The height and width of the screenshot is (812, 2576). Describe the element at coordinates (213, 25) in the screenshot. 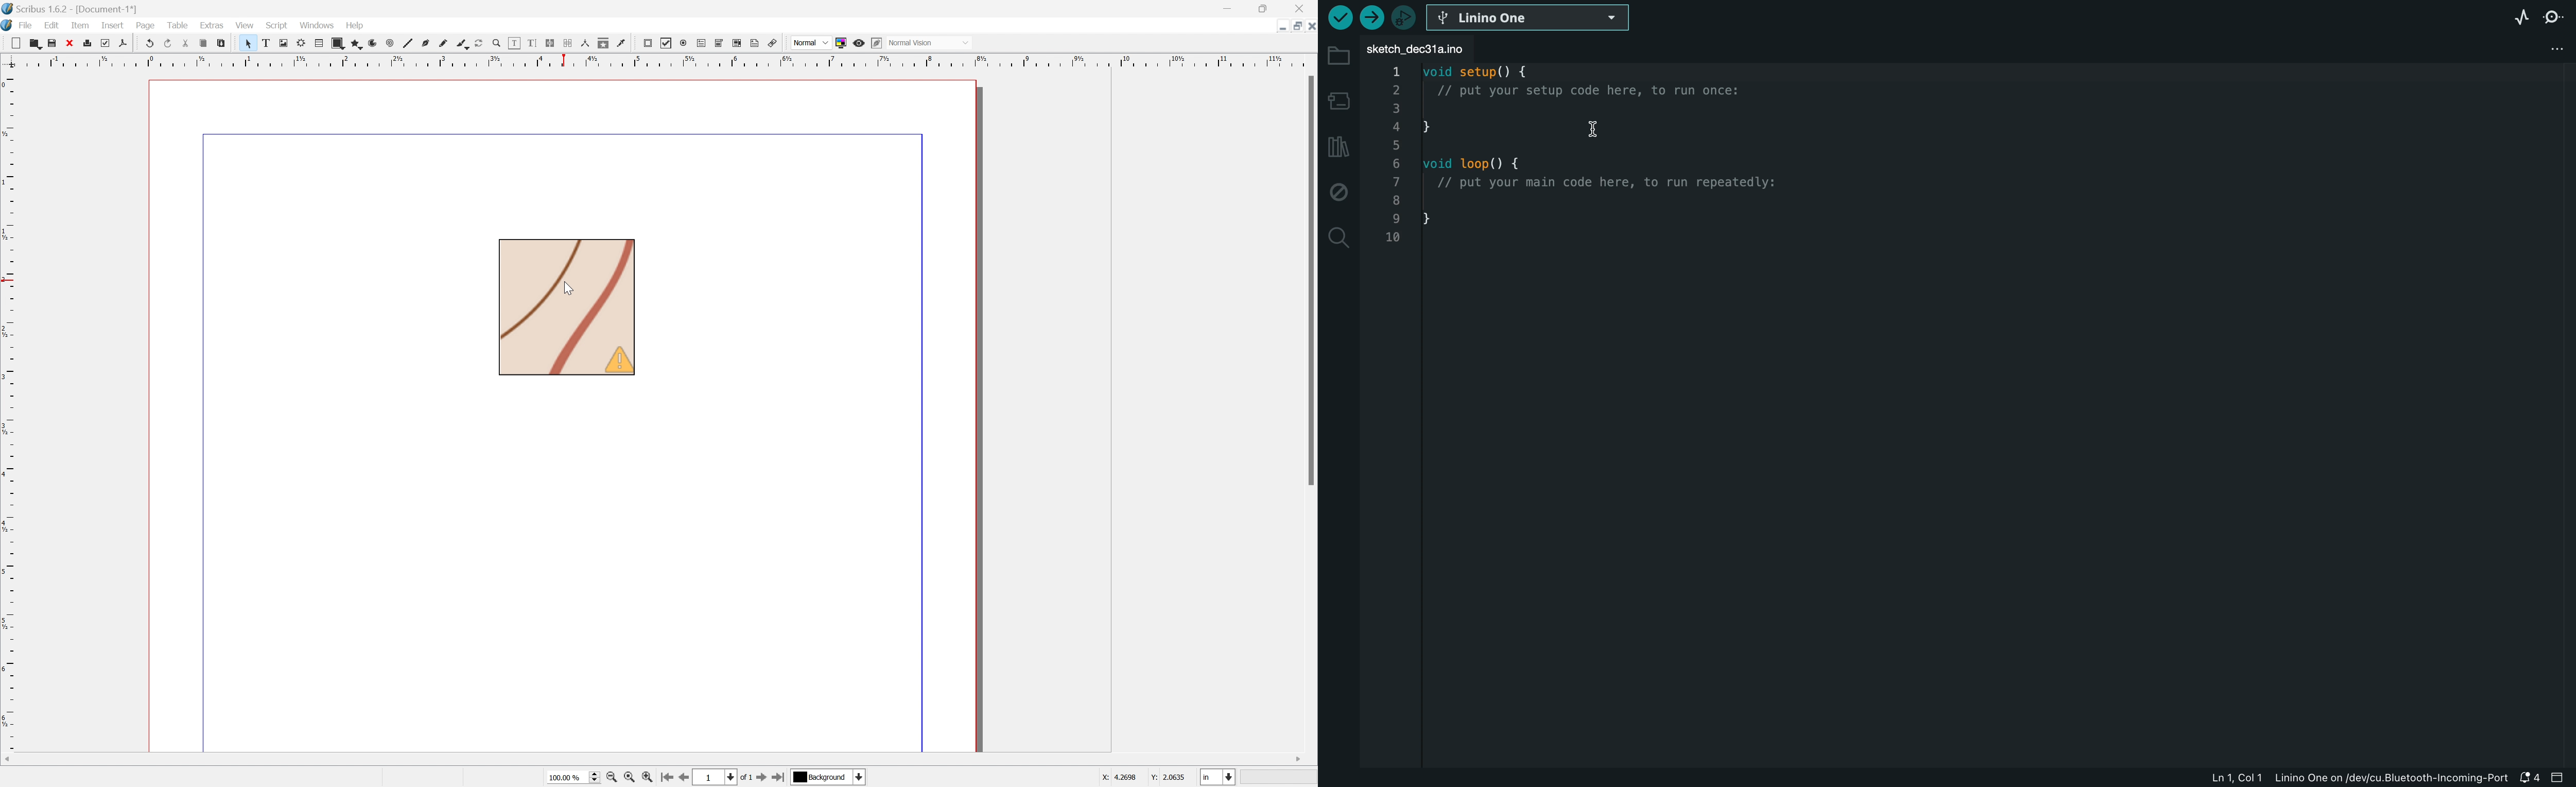

I see `Extras` at that location.